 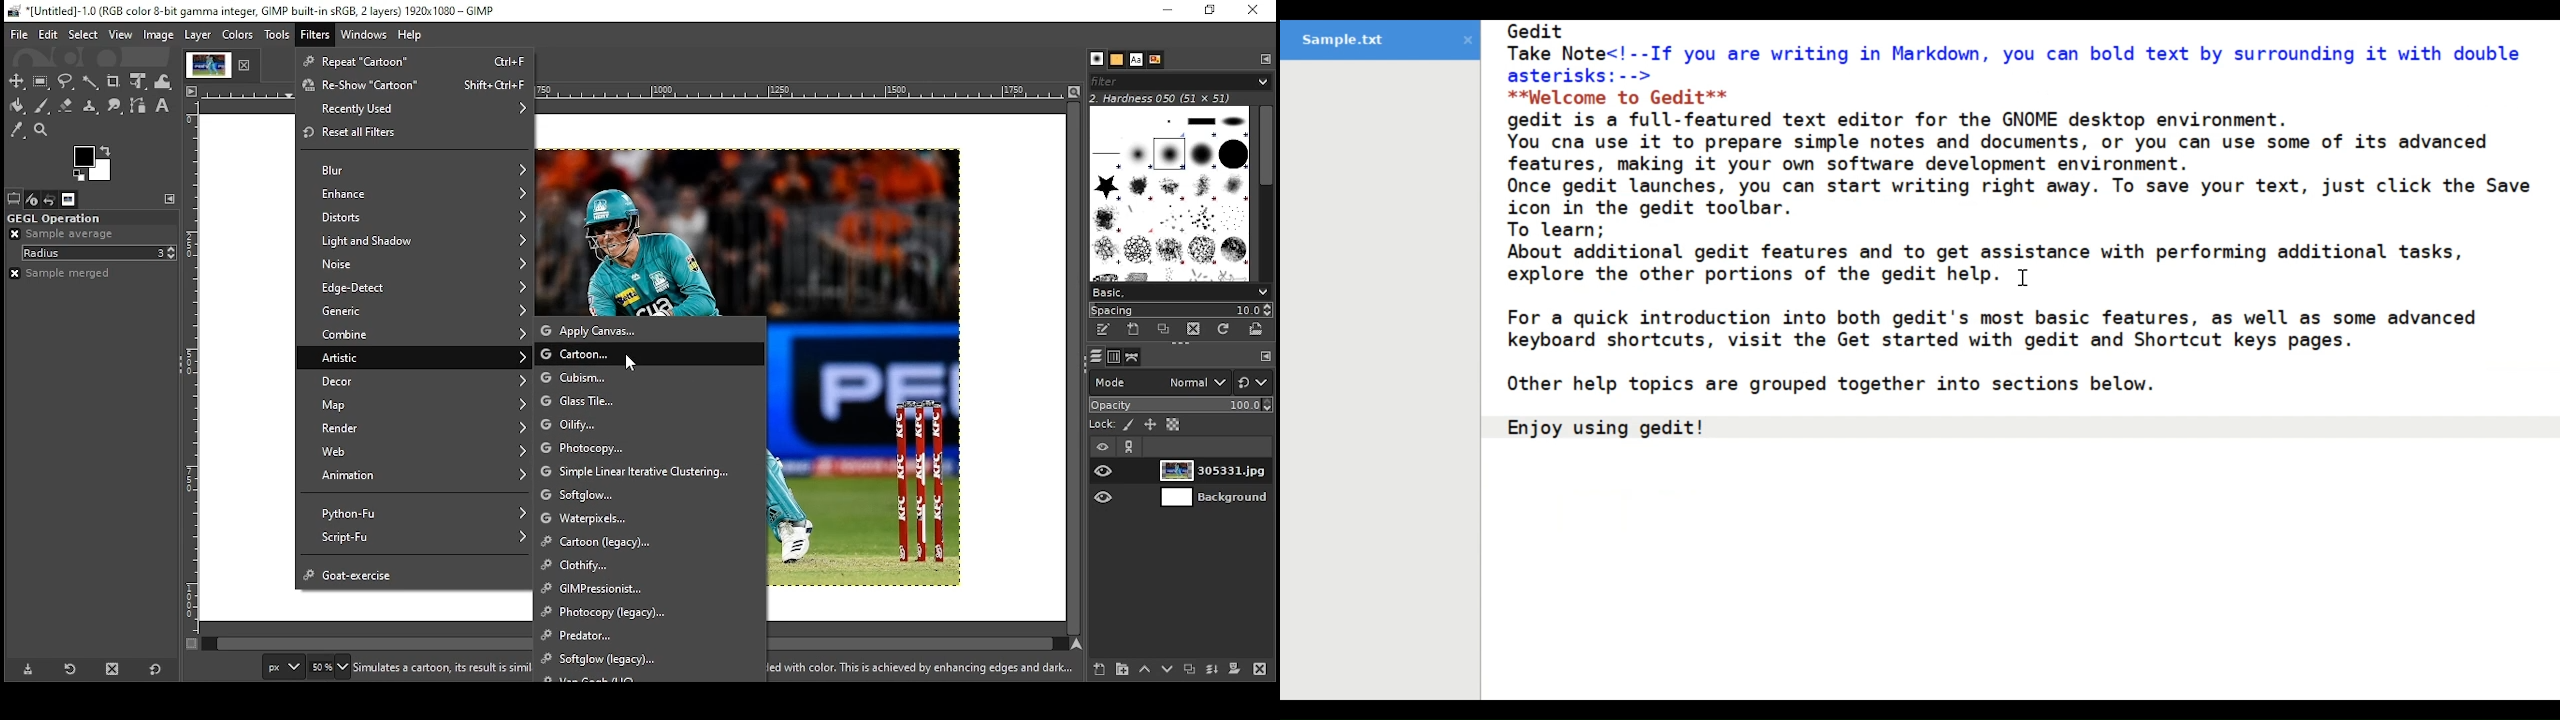 I want to click on minimize, so click(x=1168, y=10).